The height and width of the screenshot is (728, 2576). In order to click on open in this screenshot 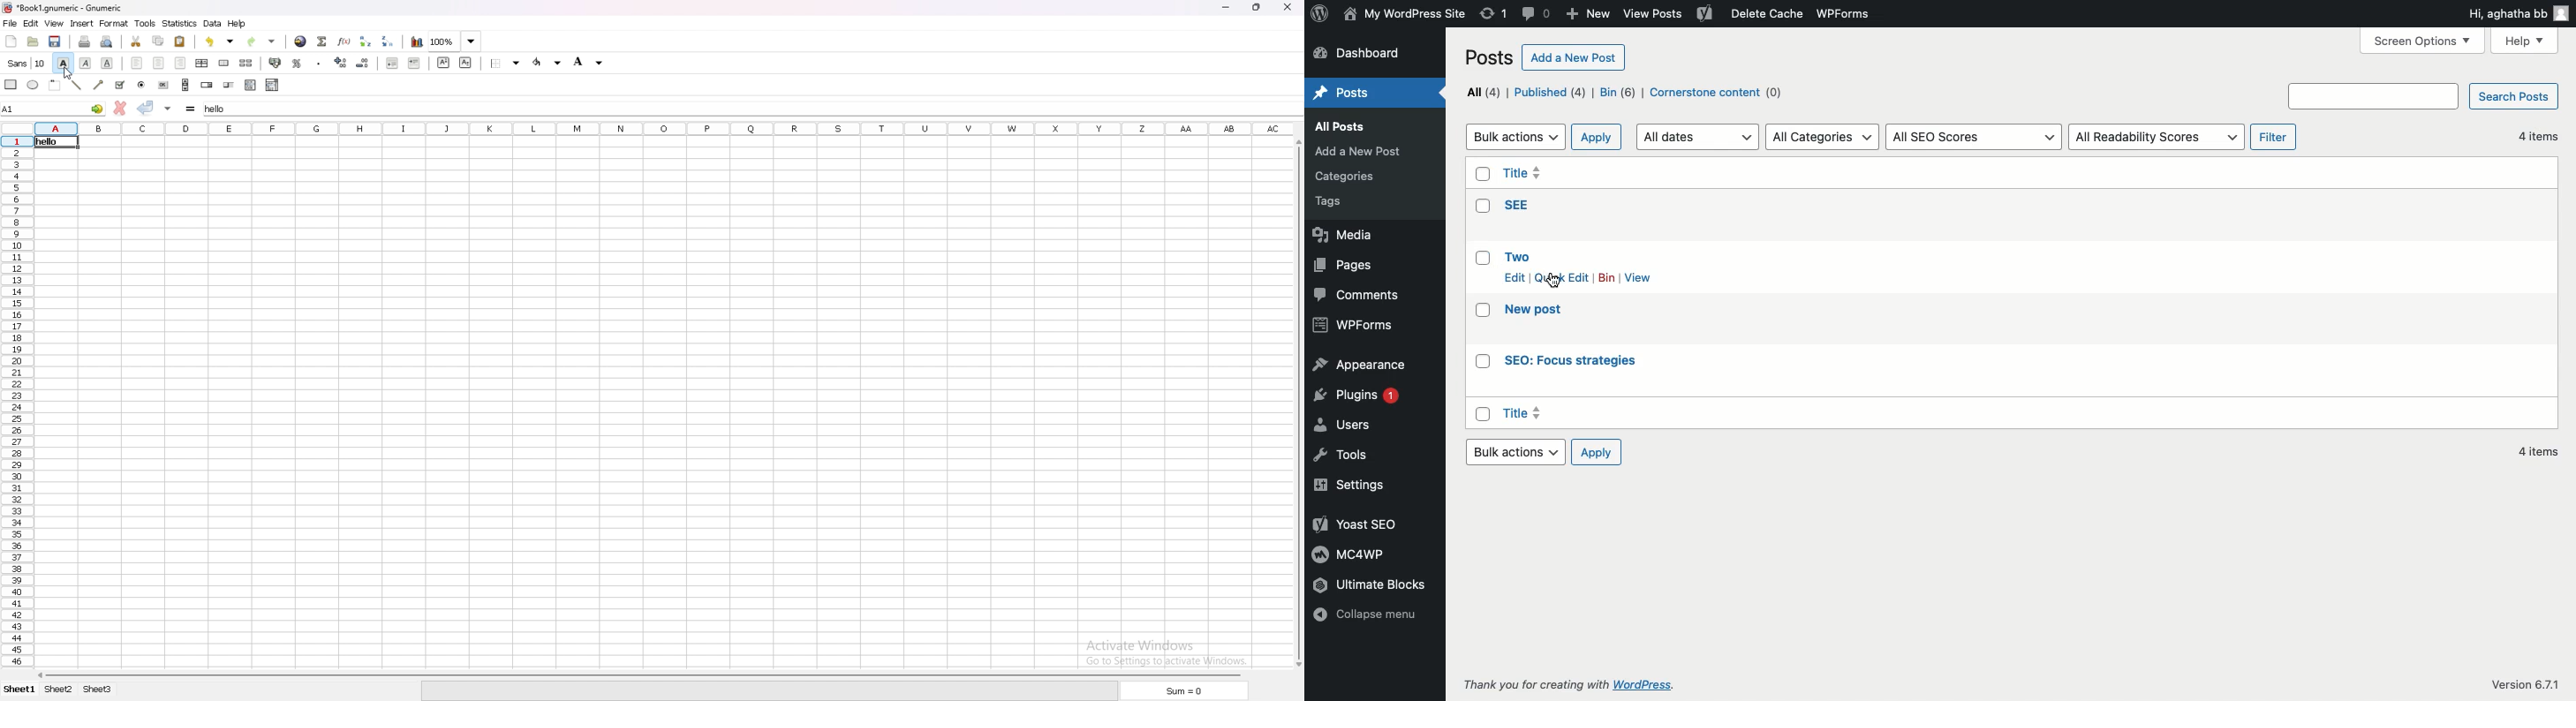, I will do `click(34, 42)`.